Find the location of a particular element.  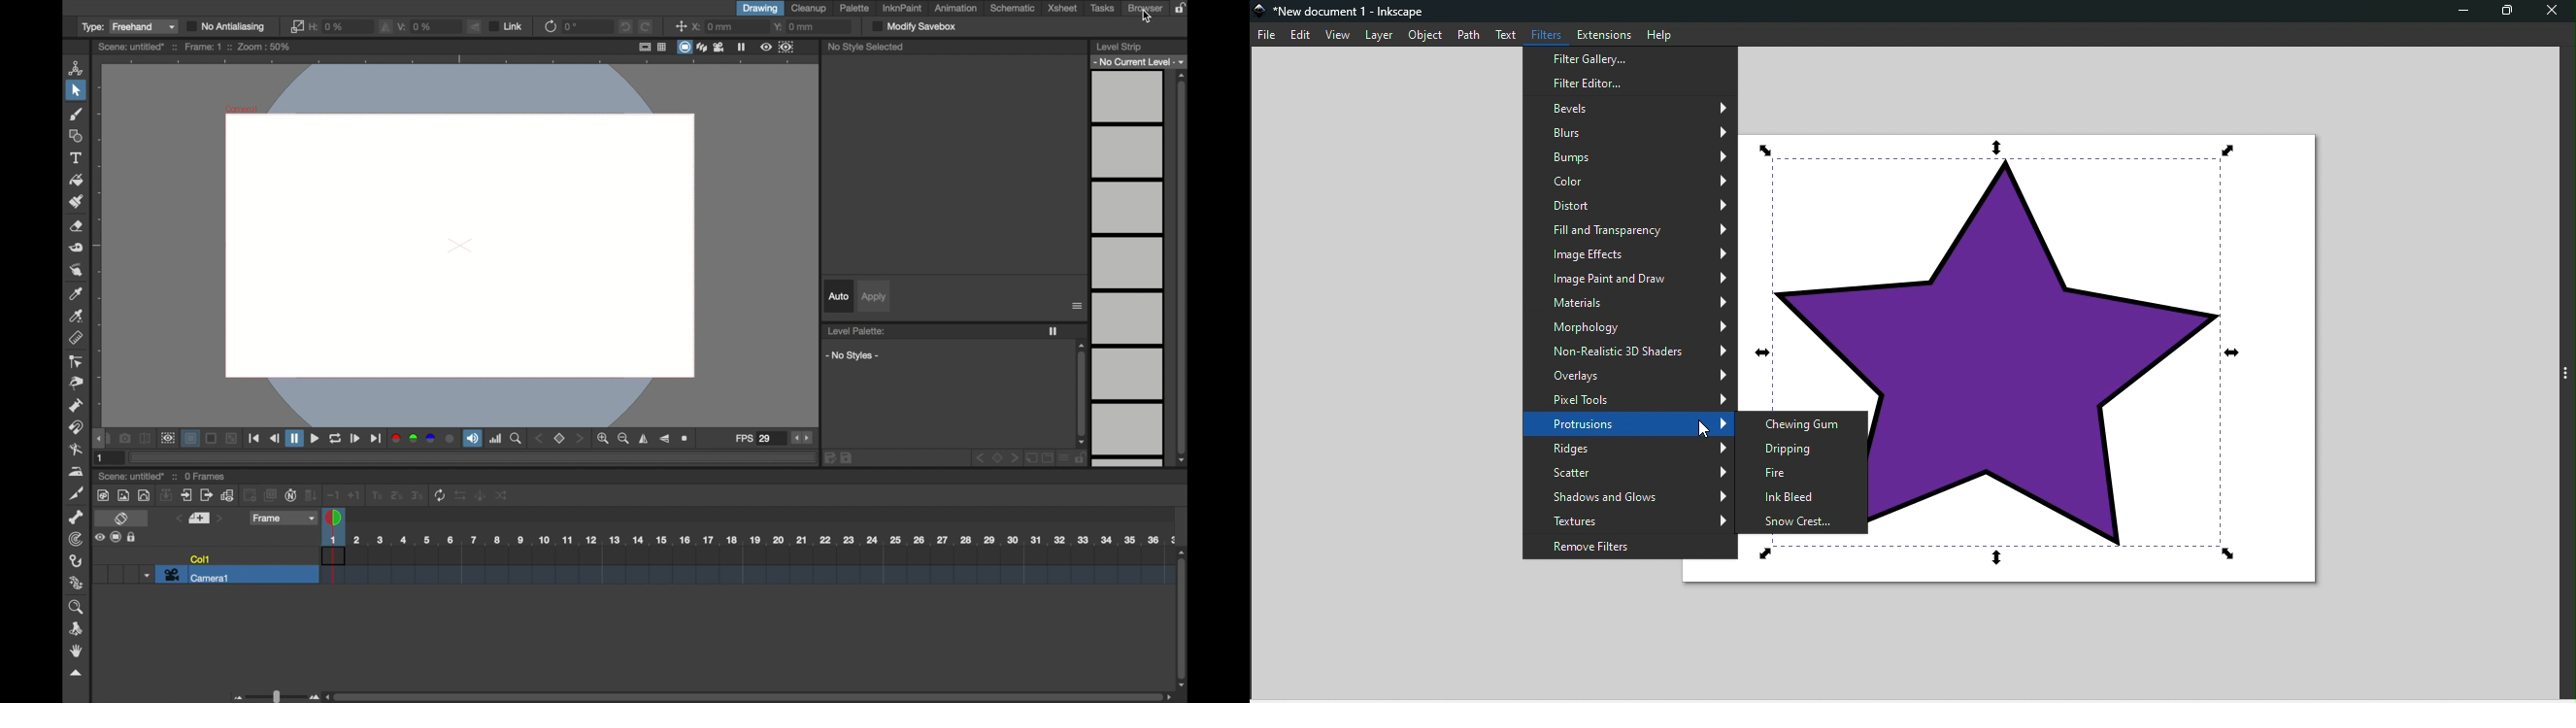

skeleton tool is located at coordinates (77, 517).